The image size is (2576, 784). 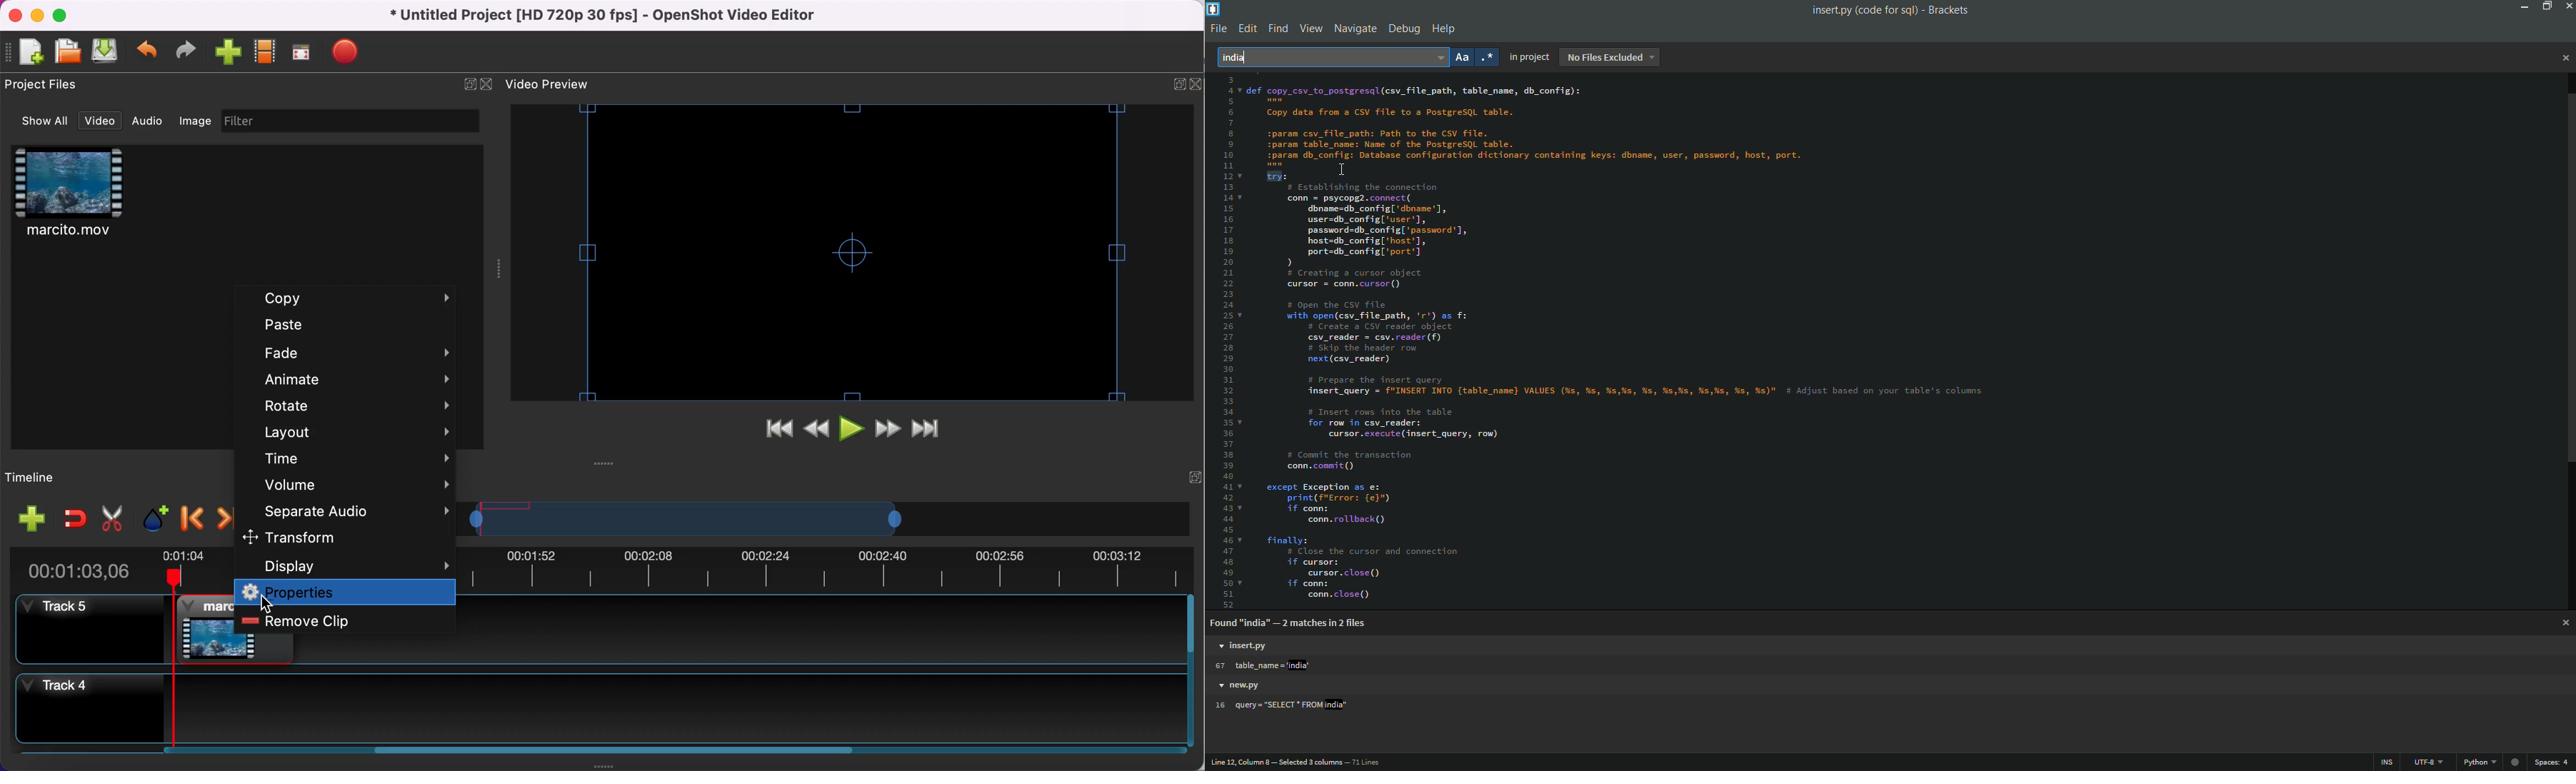 What do you see at coordinates (1630, 344) in the screenshot?
I see `code` at bounding box center [1630, 344].